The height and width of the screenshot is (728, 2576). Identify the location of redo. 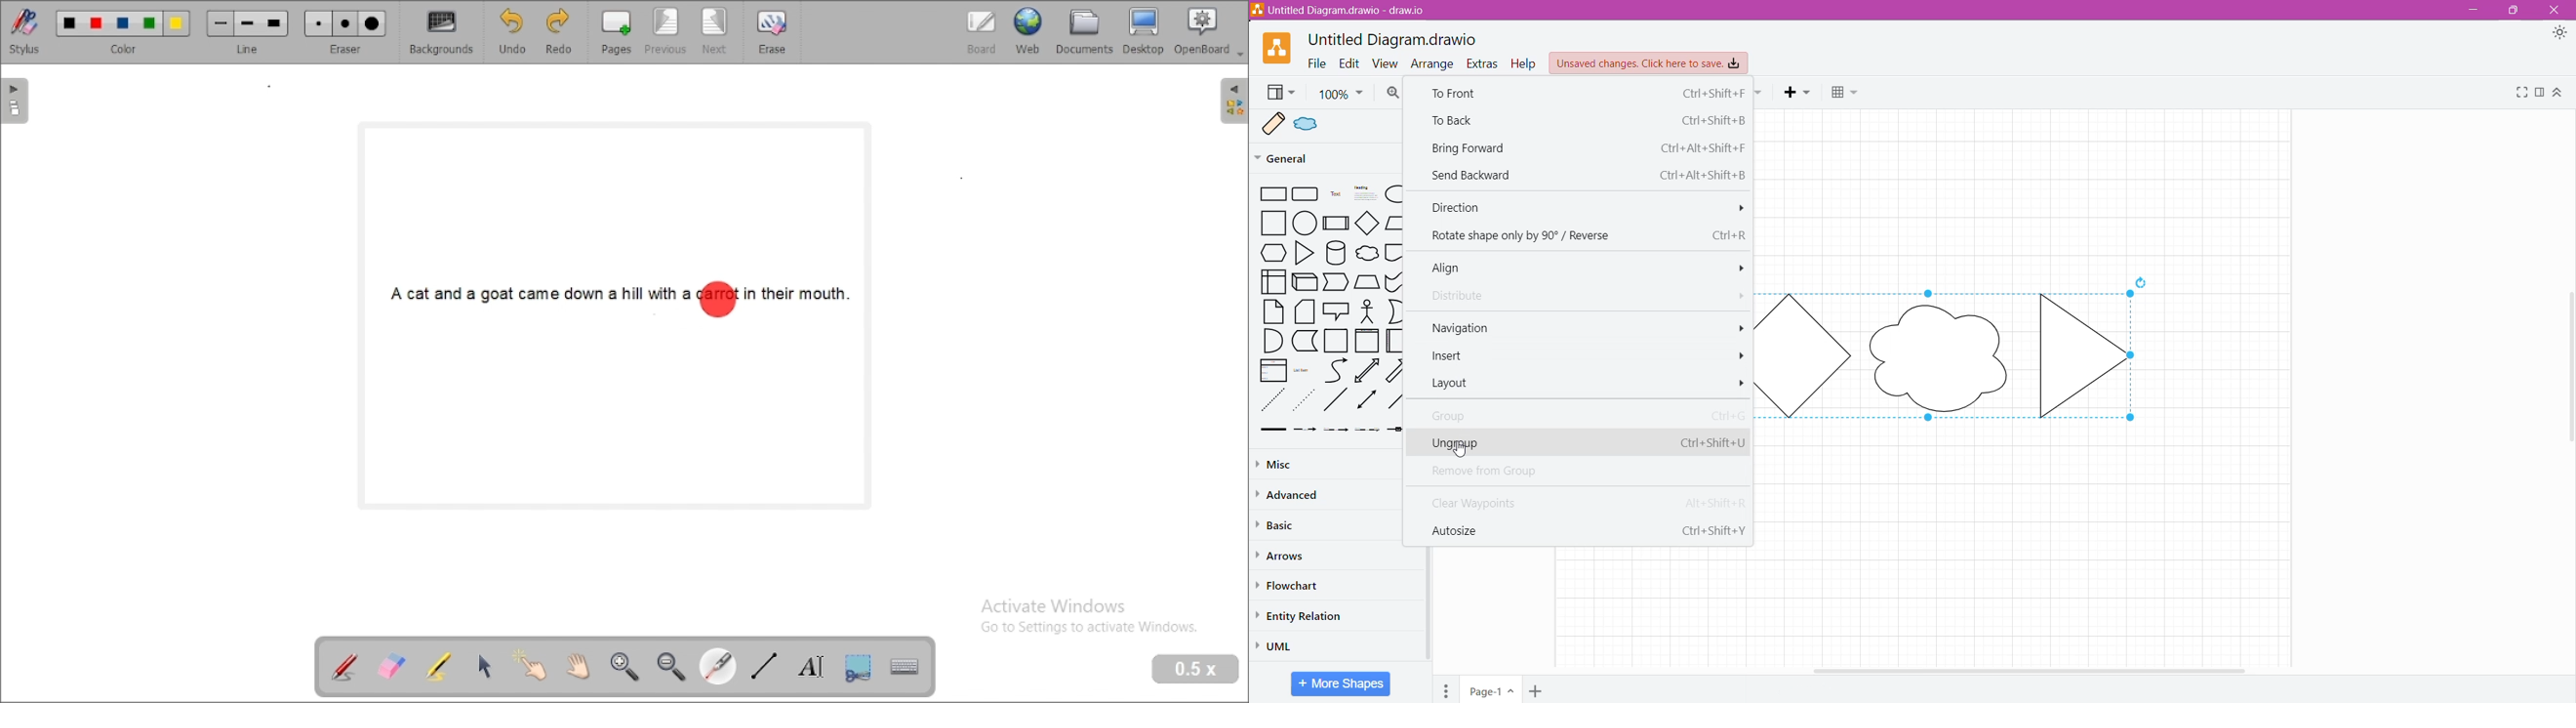
(559, 33).